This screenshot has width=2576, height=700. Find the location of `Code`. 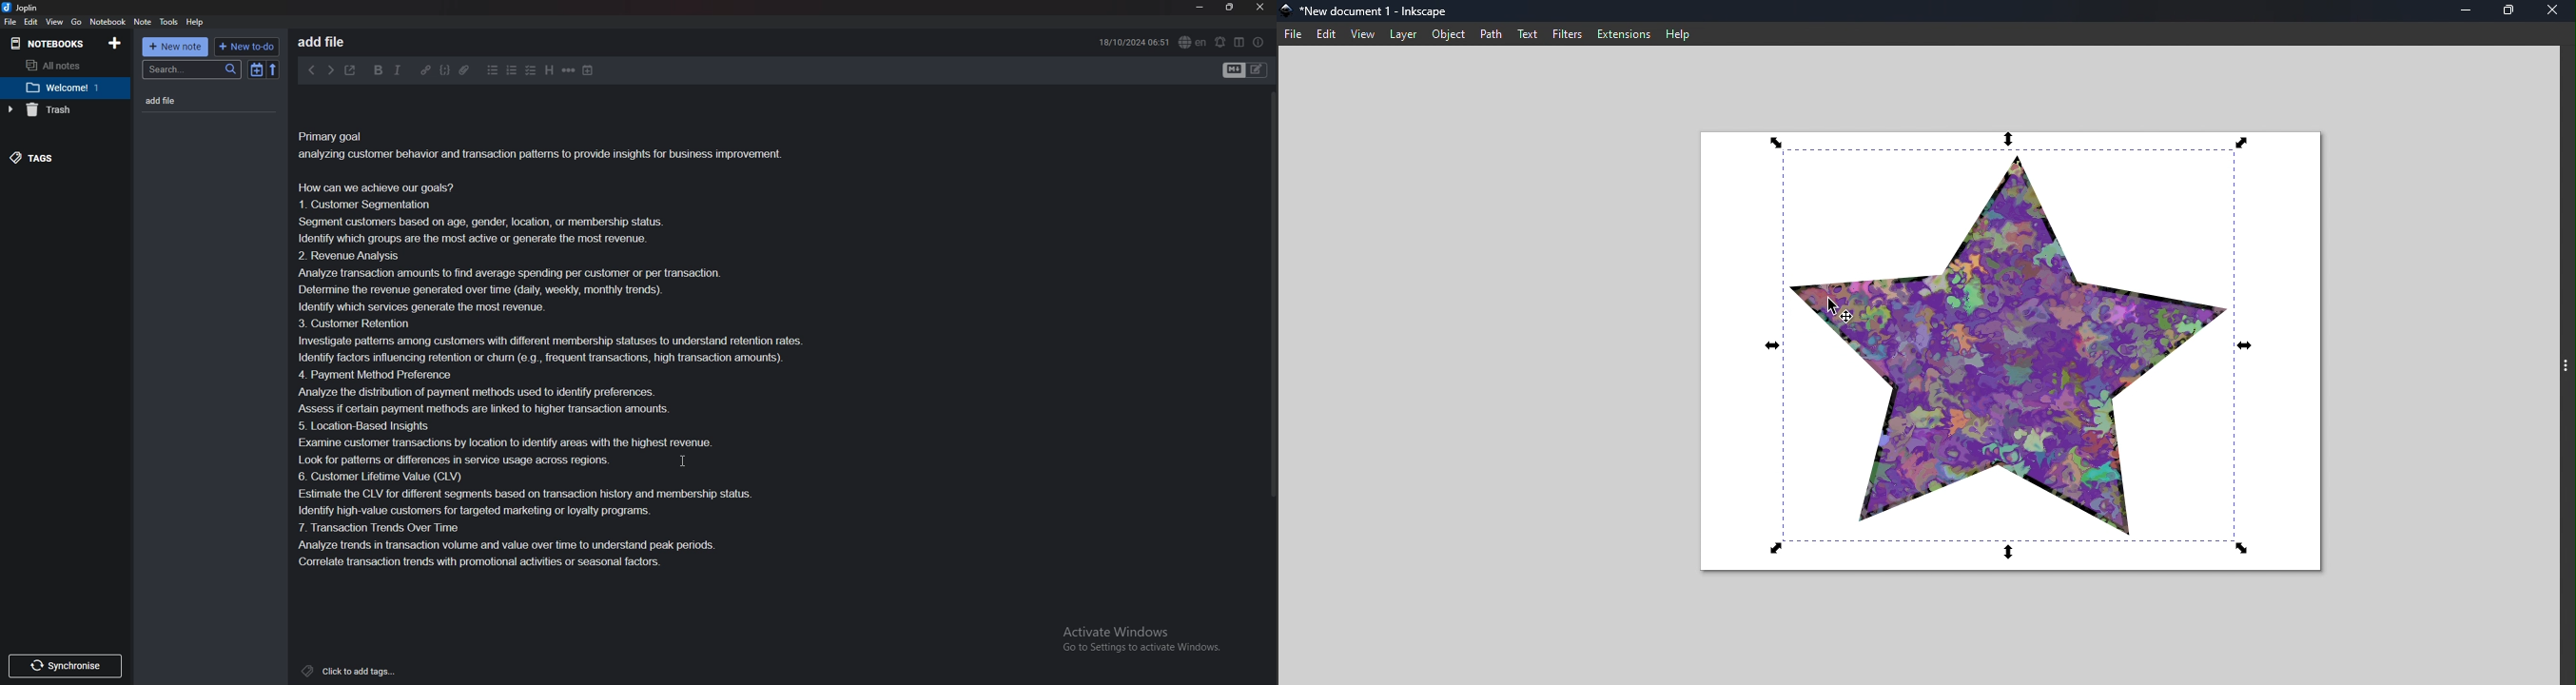

Code is located at coordinates (445, 70).